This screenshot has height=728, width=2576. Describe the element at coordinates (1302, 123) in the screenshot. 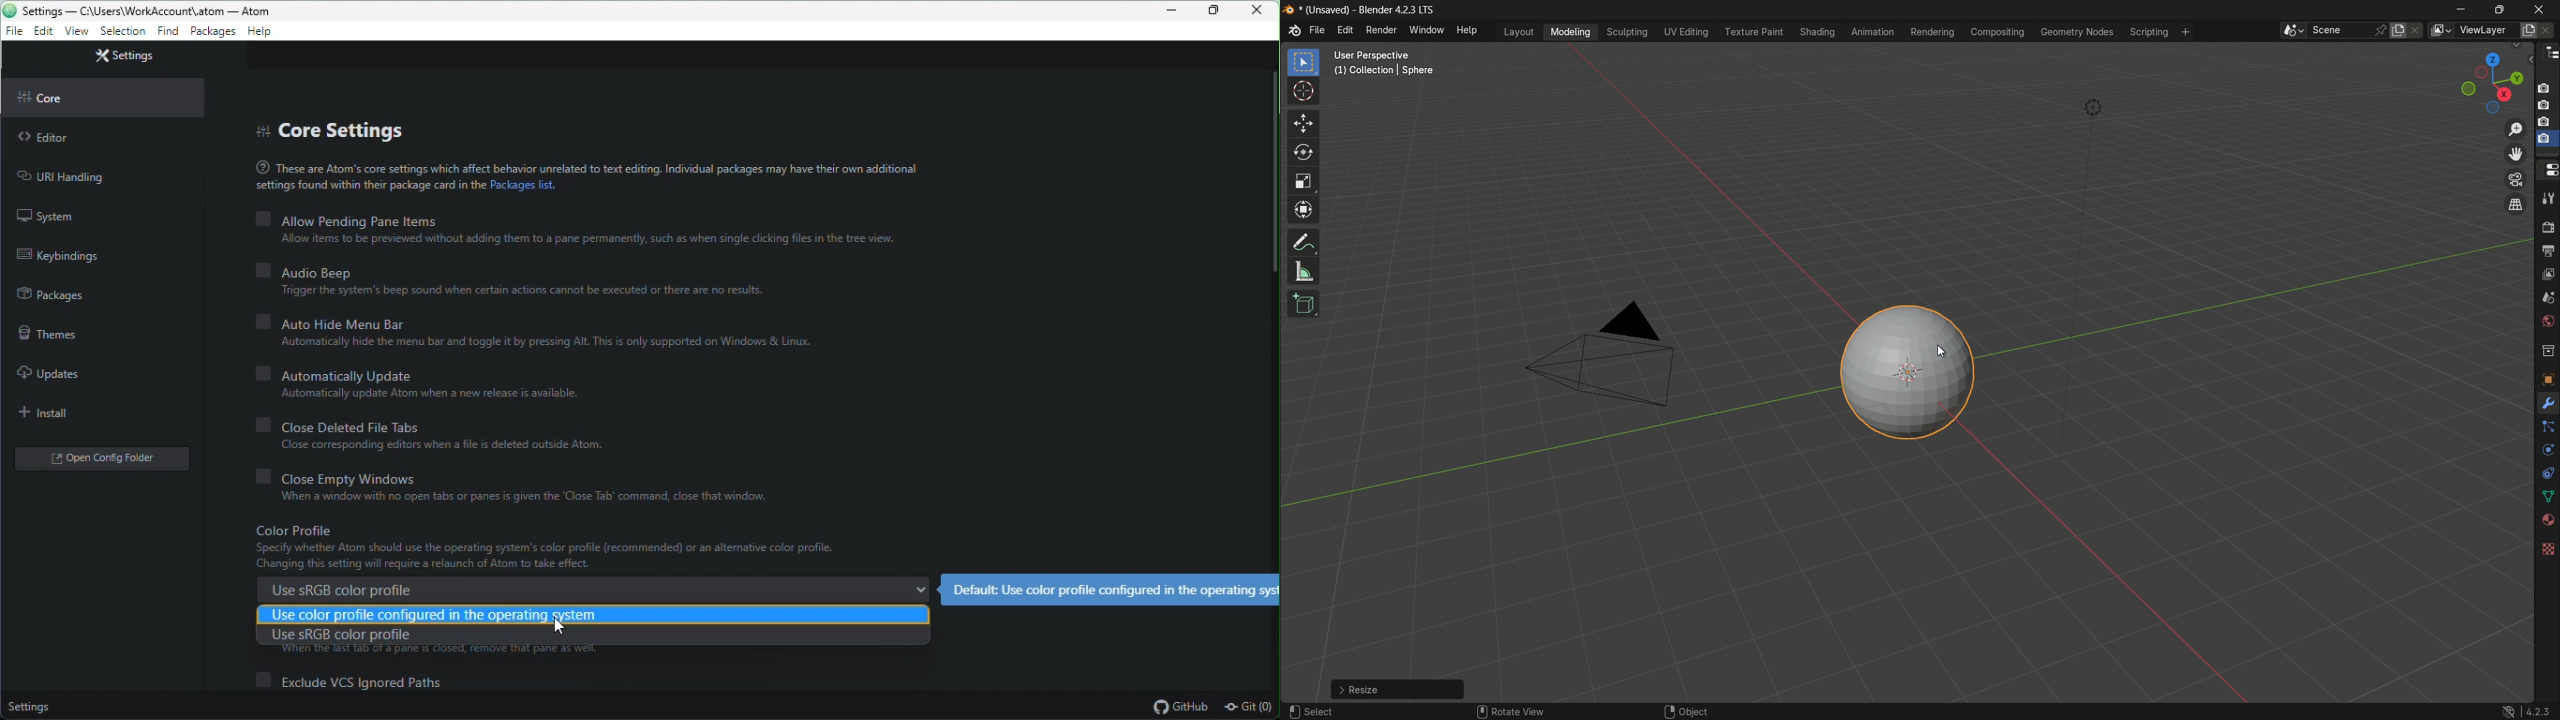

I see `move` at that location.